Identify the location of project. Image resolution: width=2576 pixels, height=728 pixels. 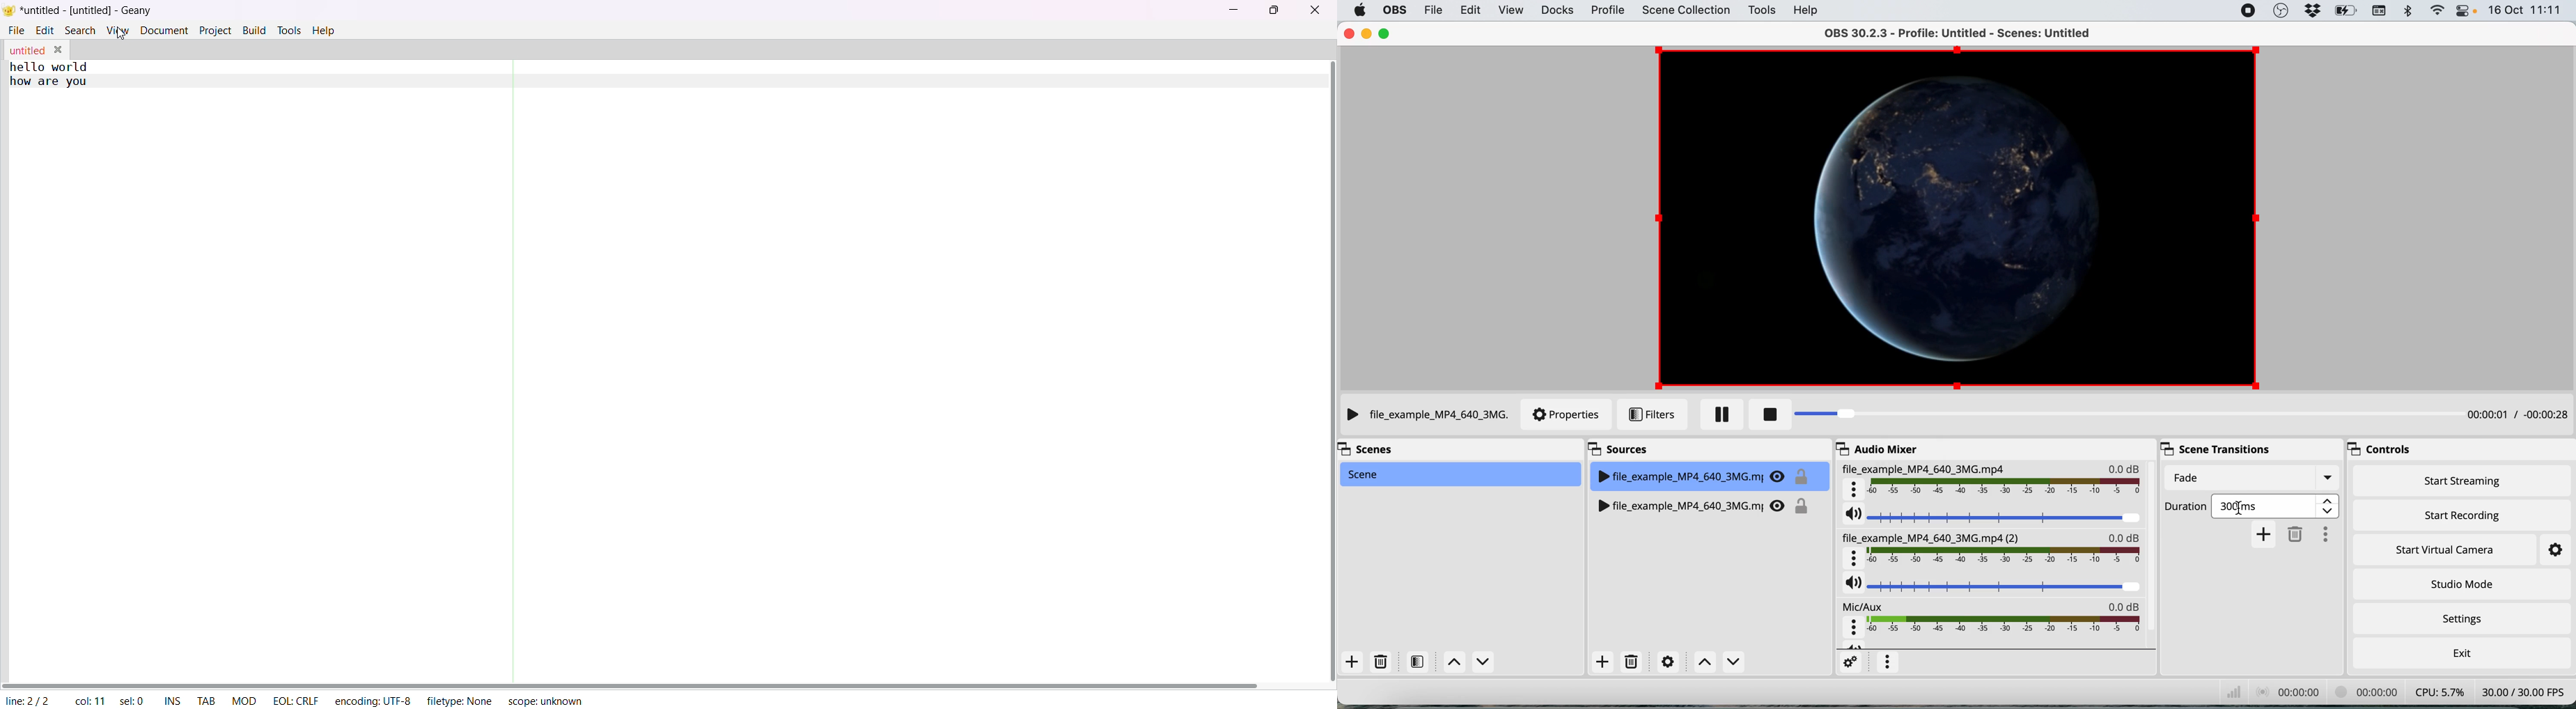
(214, 30).